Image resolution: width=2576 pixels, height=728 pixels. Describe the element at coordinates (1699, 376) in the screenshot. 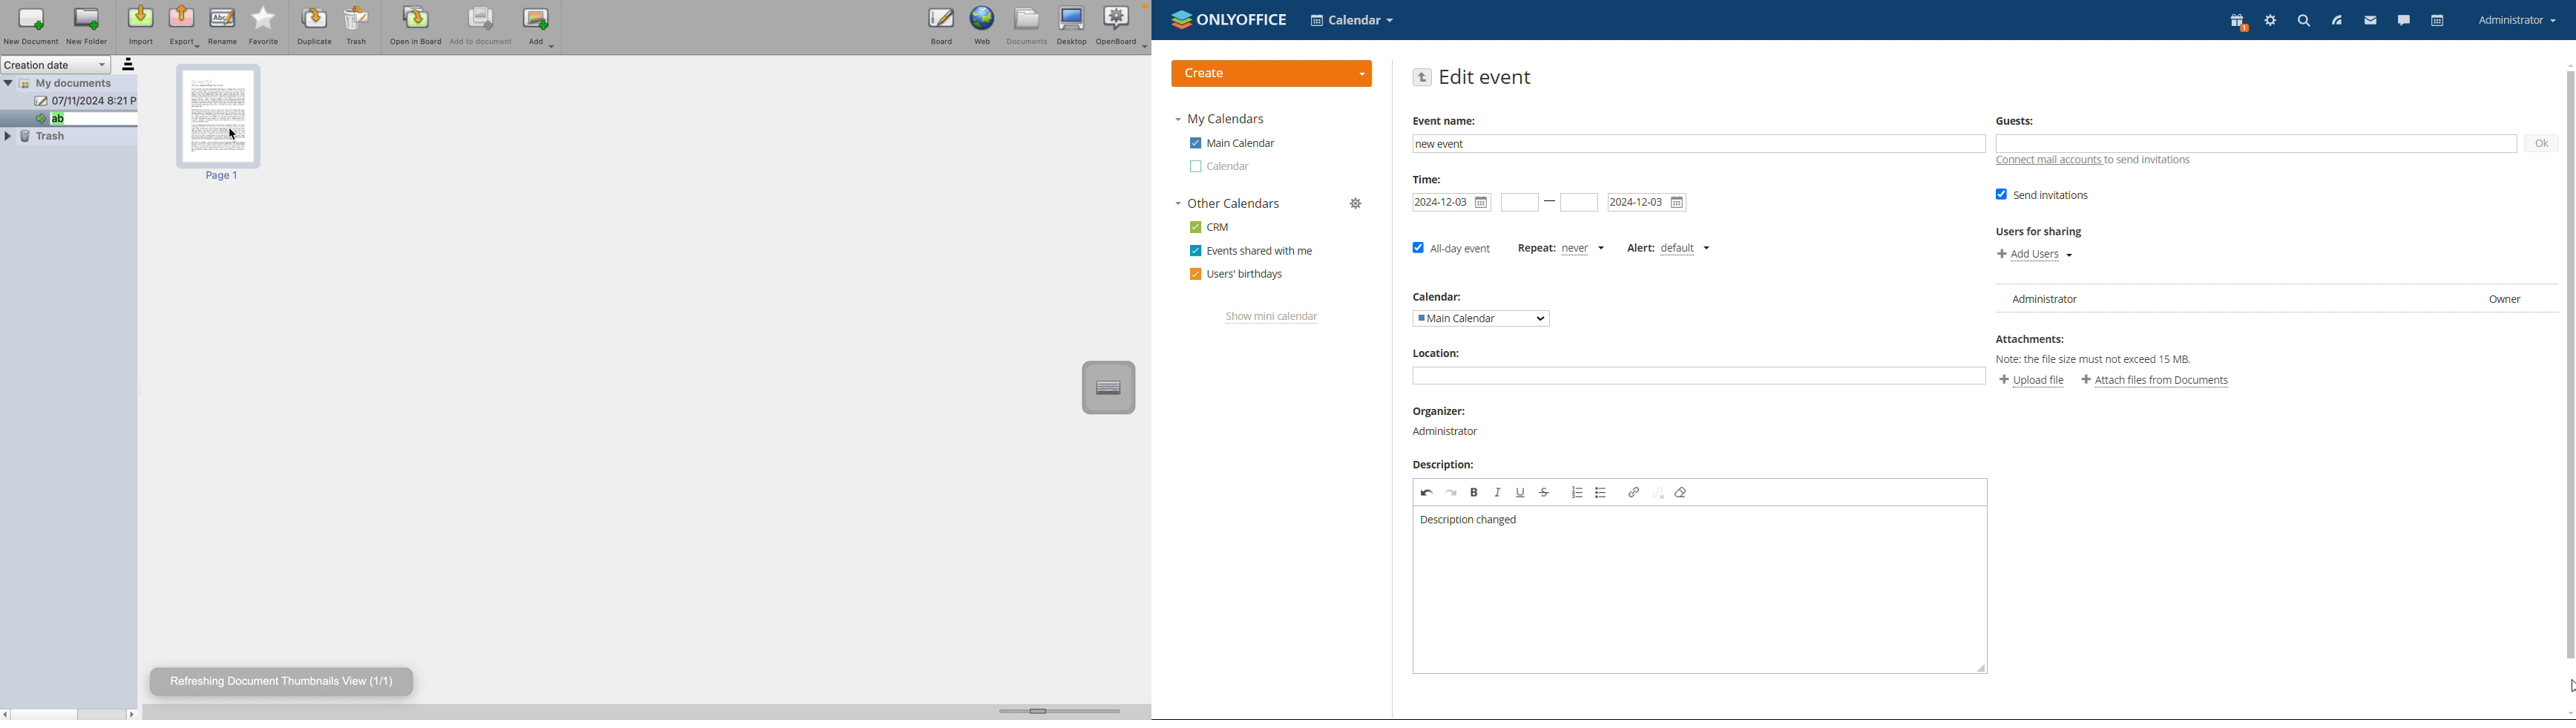

I see `add location` at that location.